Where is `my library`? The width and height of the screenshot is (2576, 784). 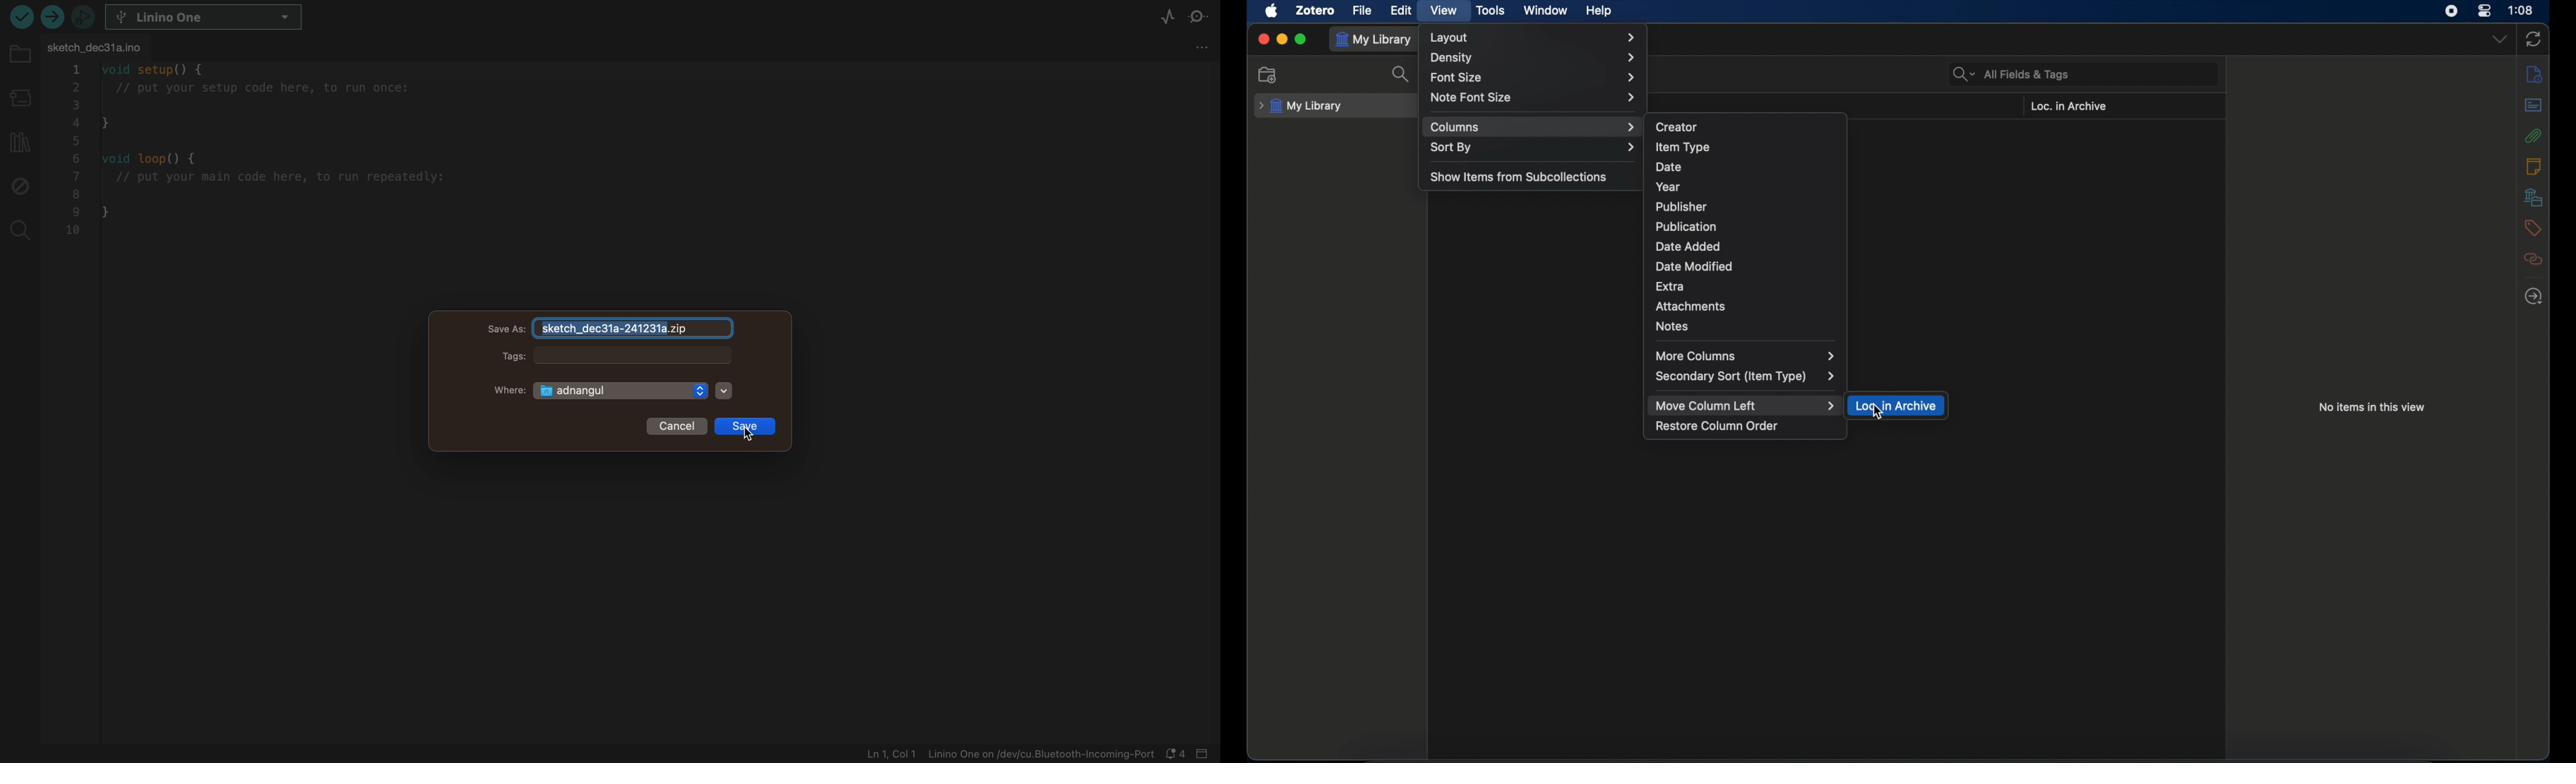
my library is located at coordinates (1301, 107).